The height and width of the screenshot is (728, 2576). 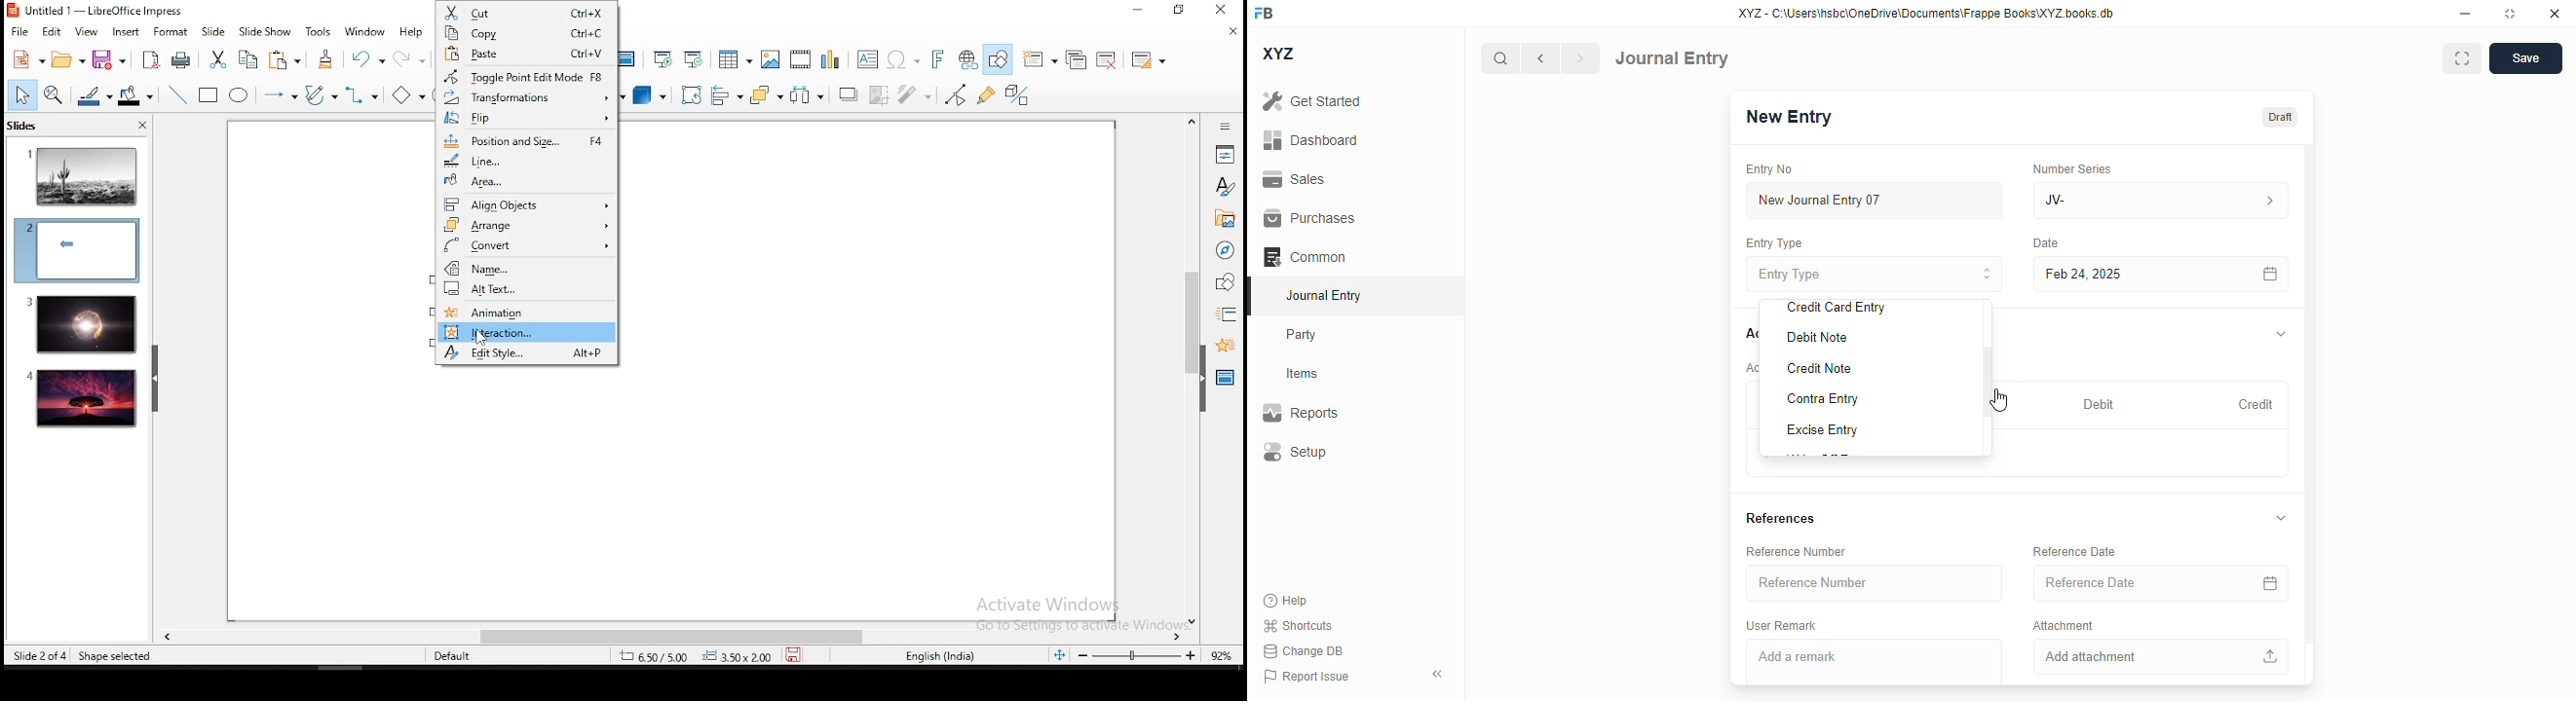 I want to click on view, so click(x=87, y=31).